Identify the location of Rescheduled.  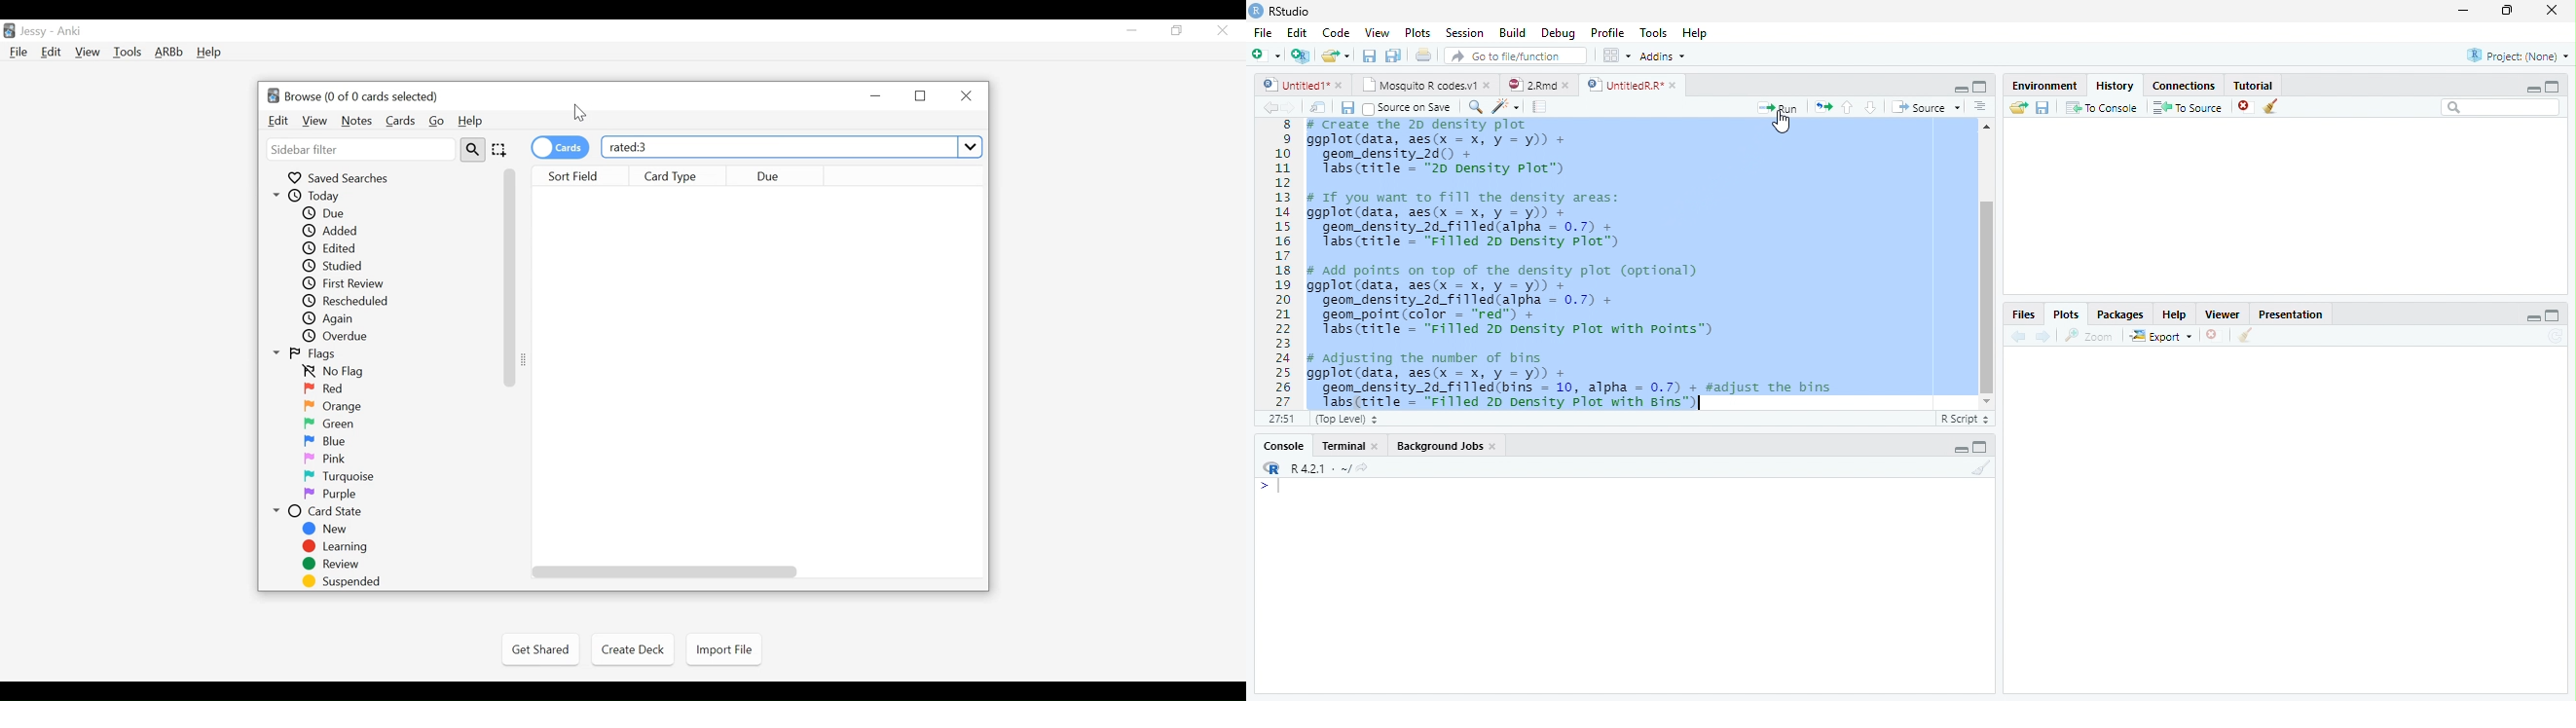
(354, 302).